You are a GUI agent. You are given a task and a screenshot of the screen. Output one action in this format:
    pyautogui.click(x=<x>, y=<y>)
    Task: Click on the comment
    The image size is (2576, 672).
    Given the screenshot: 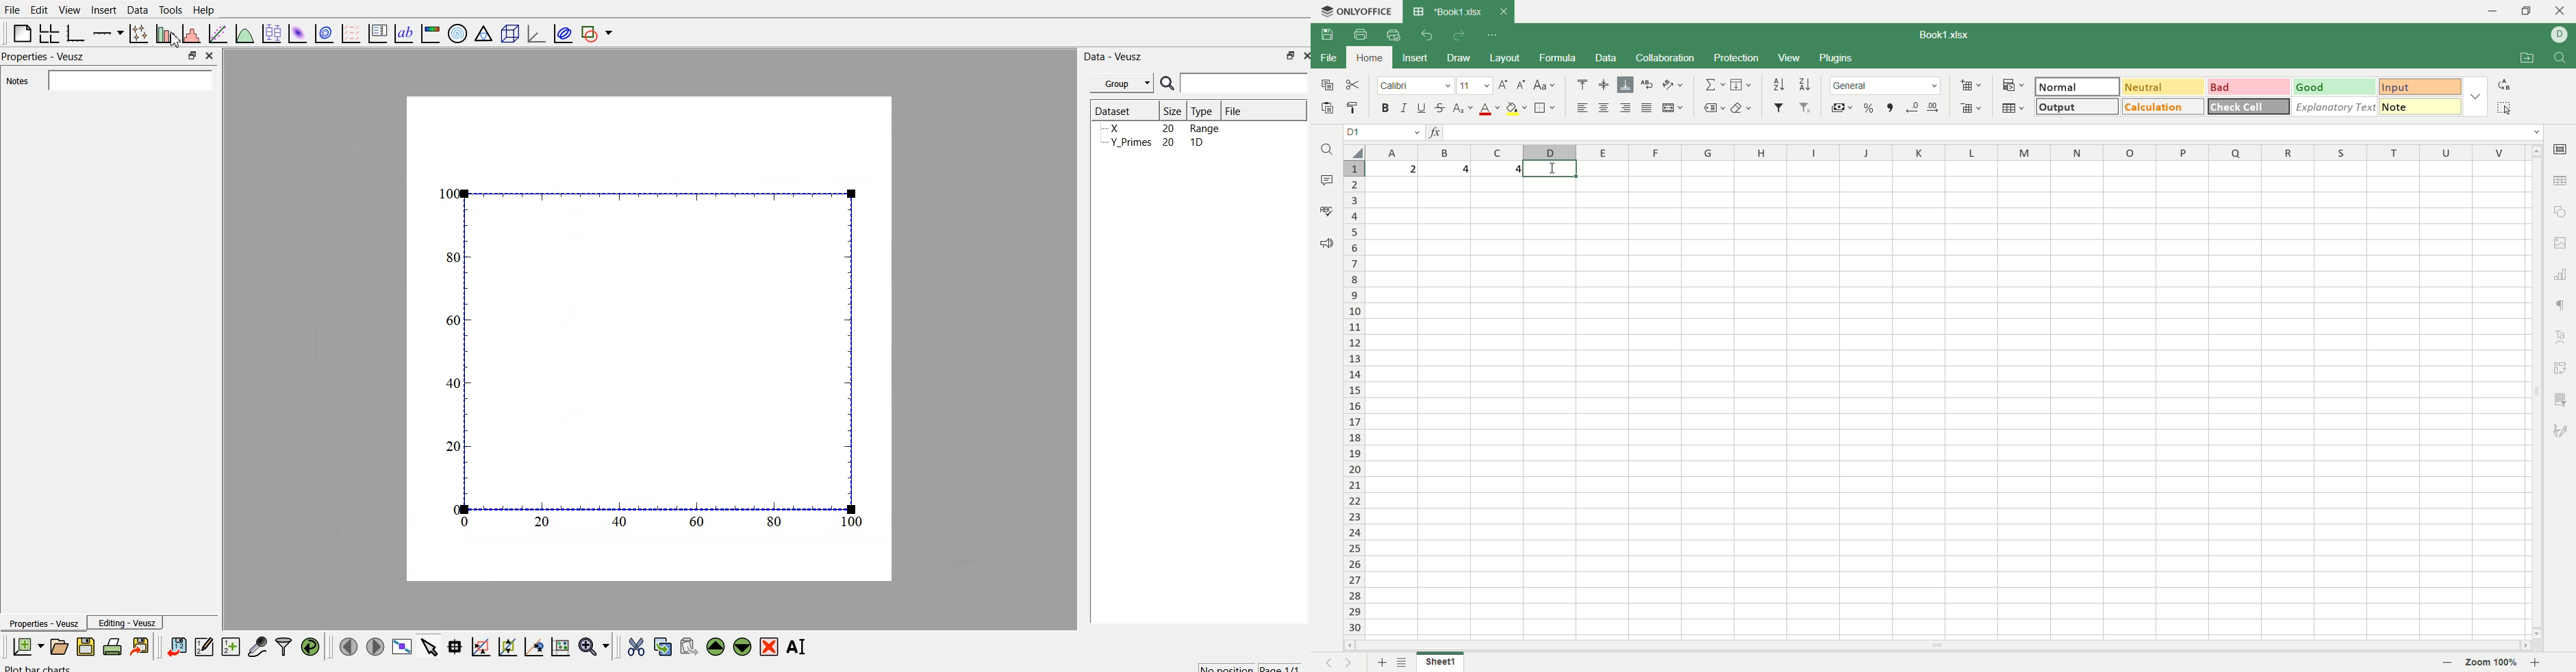 What is the action you would take?
    pyautogui.click(x=1327, y=180)
    